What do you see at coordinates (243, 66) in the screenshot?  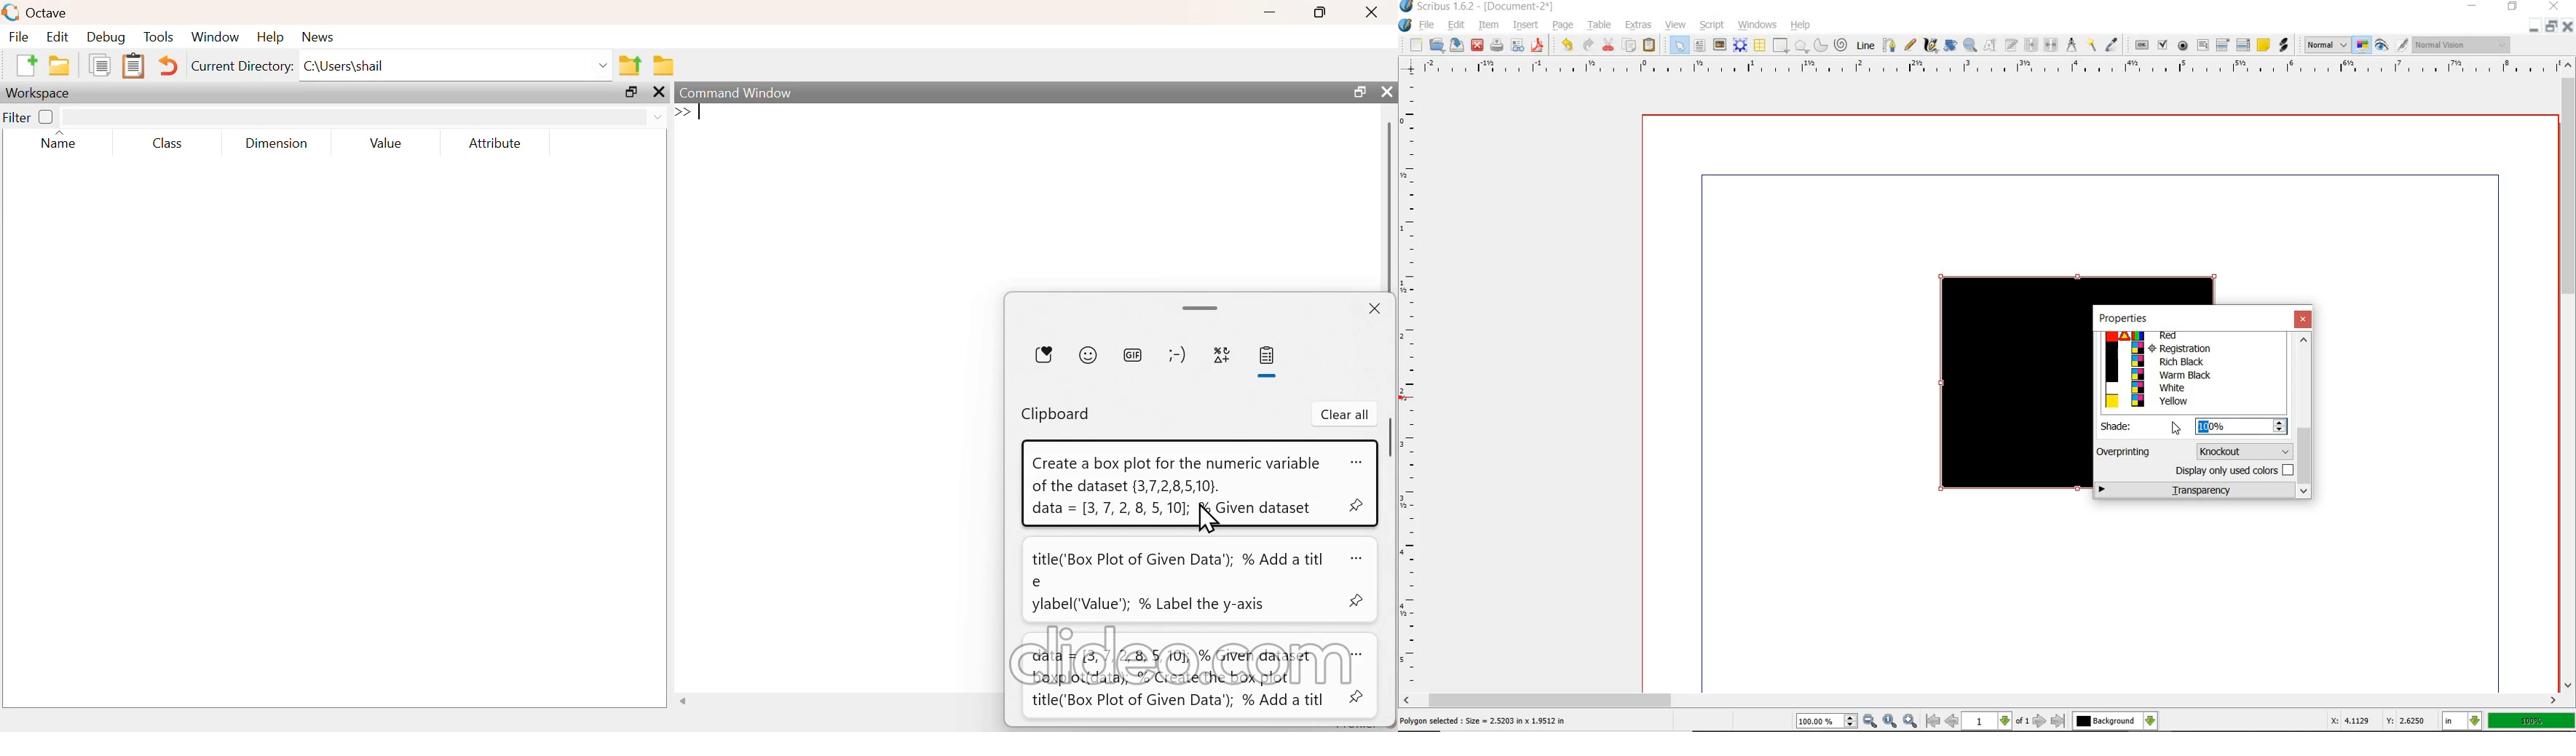 I see `current directory` at bounding box center [243, 66].